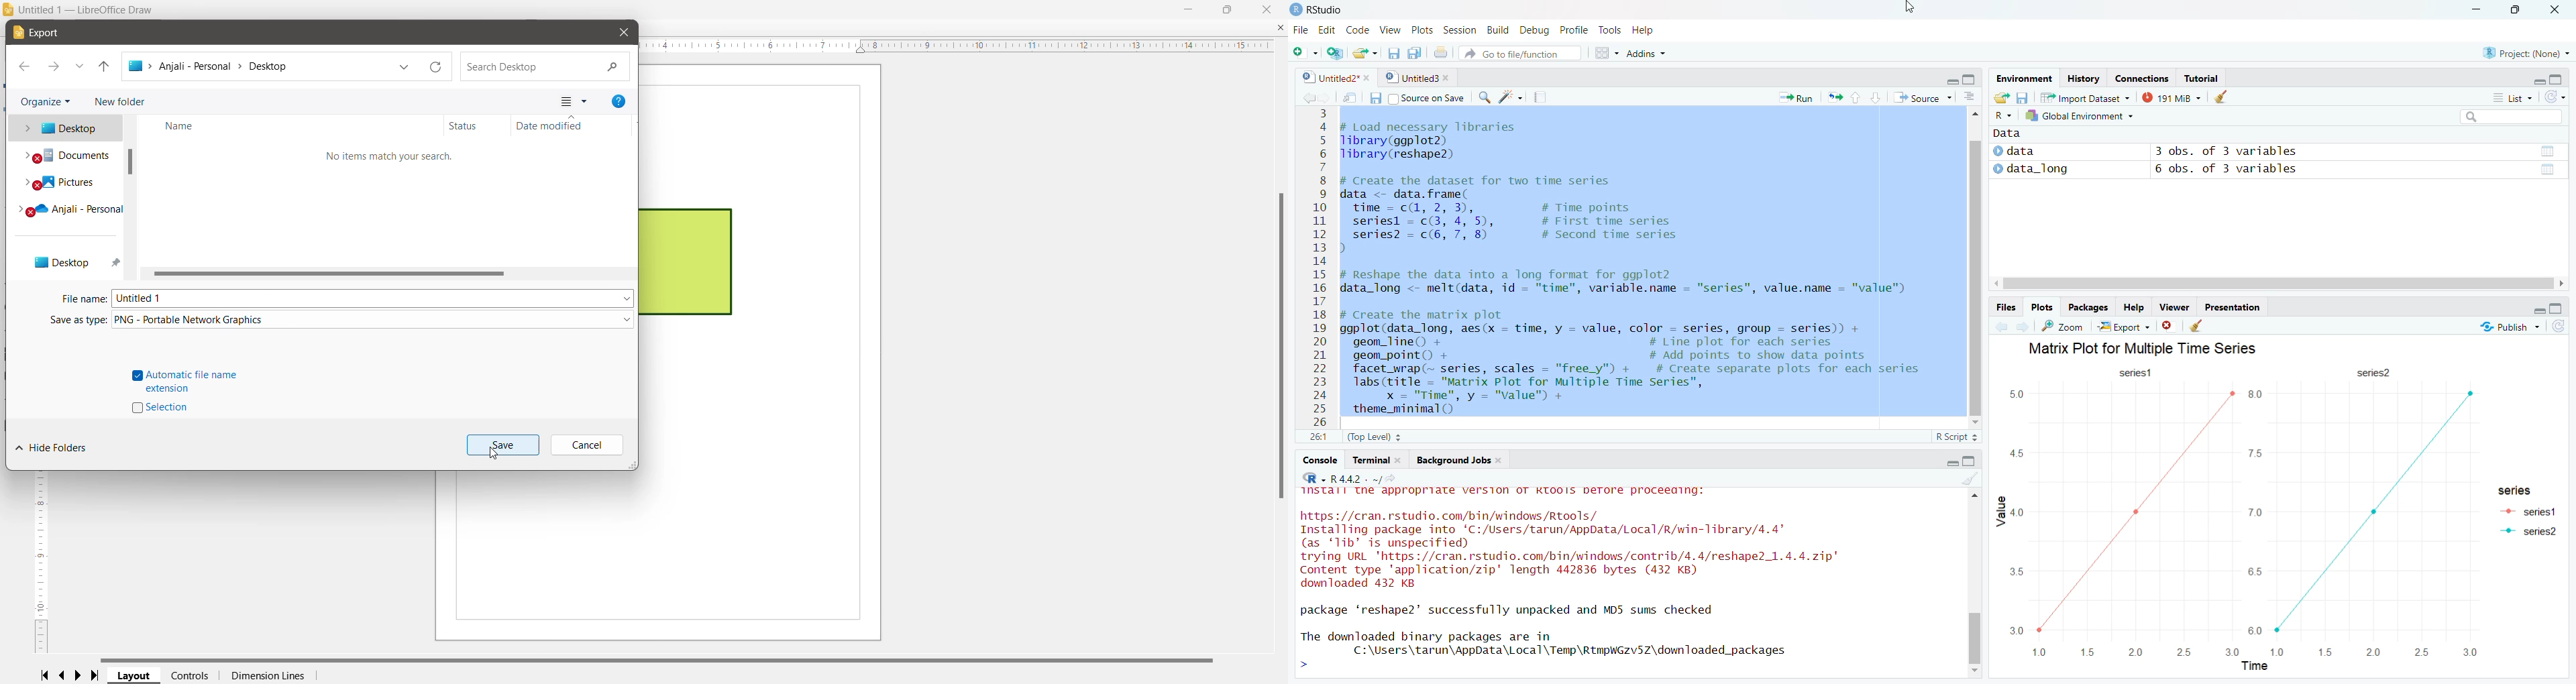 This screenshot has height=700, width=2576. What do you see at coordinates (2275, 282) in the screenshot?
I see `Scroll bar` at bounding box center [2275, 282].